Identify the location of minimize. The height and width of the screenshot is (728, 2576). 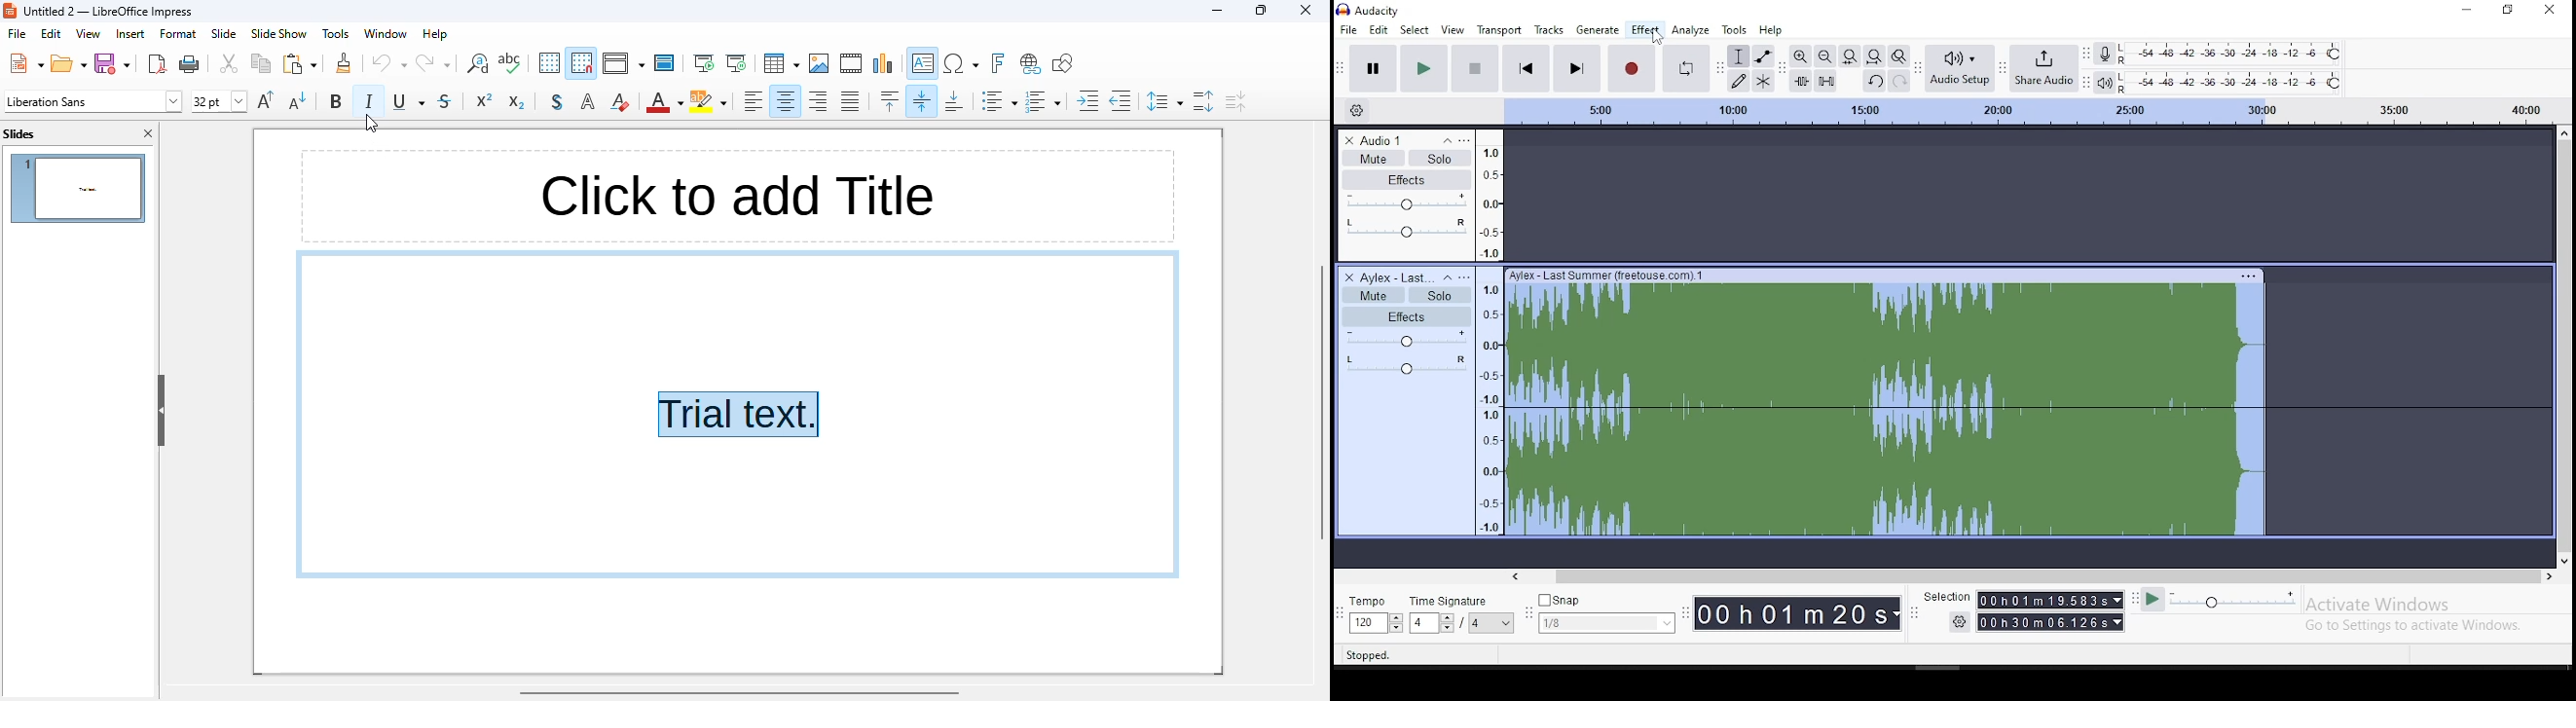
(1217, 11).